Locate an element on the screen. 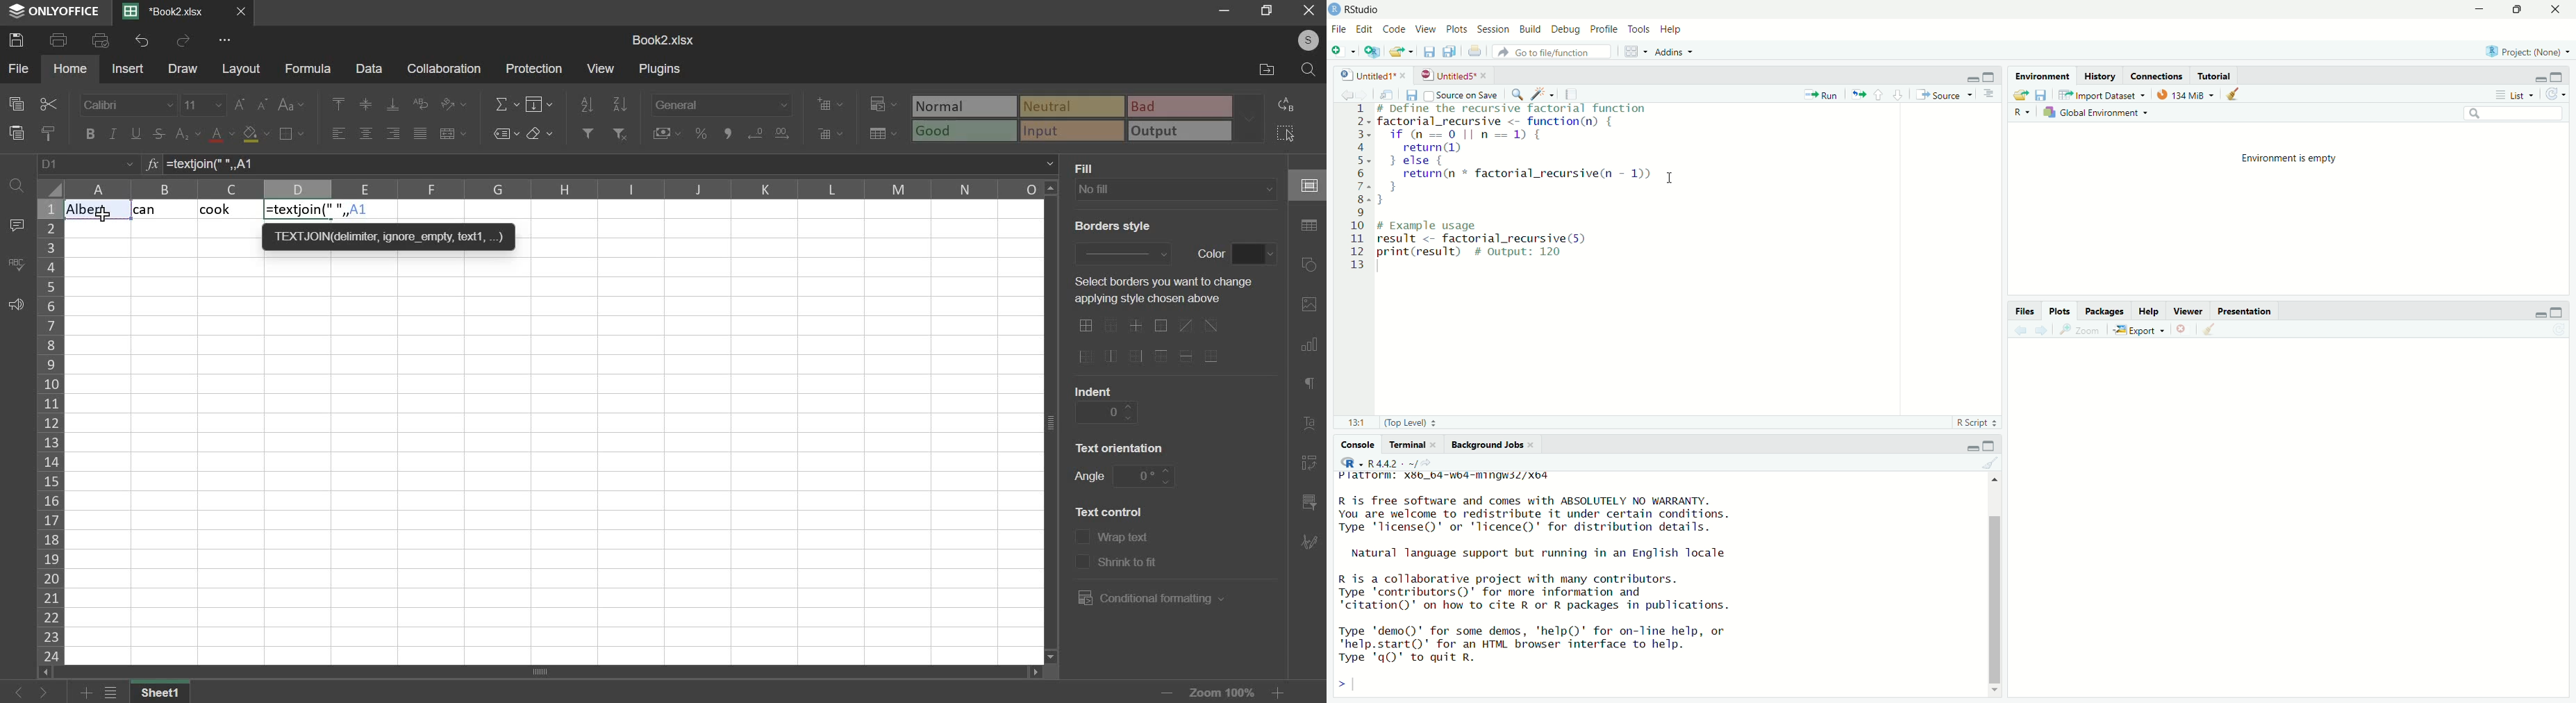  Up is located at coordinates (1999, 479).